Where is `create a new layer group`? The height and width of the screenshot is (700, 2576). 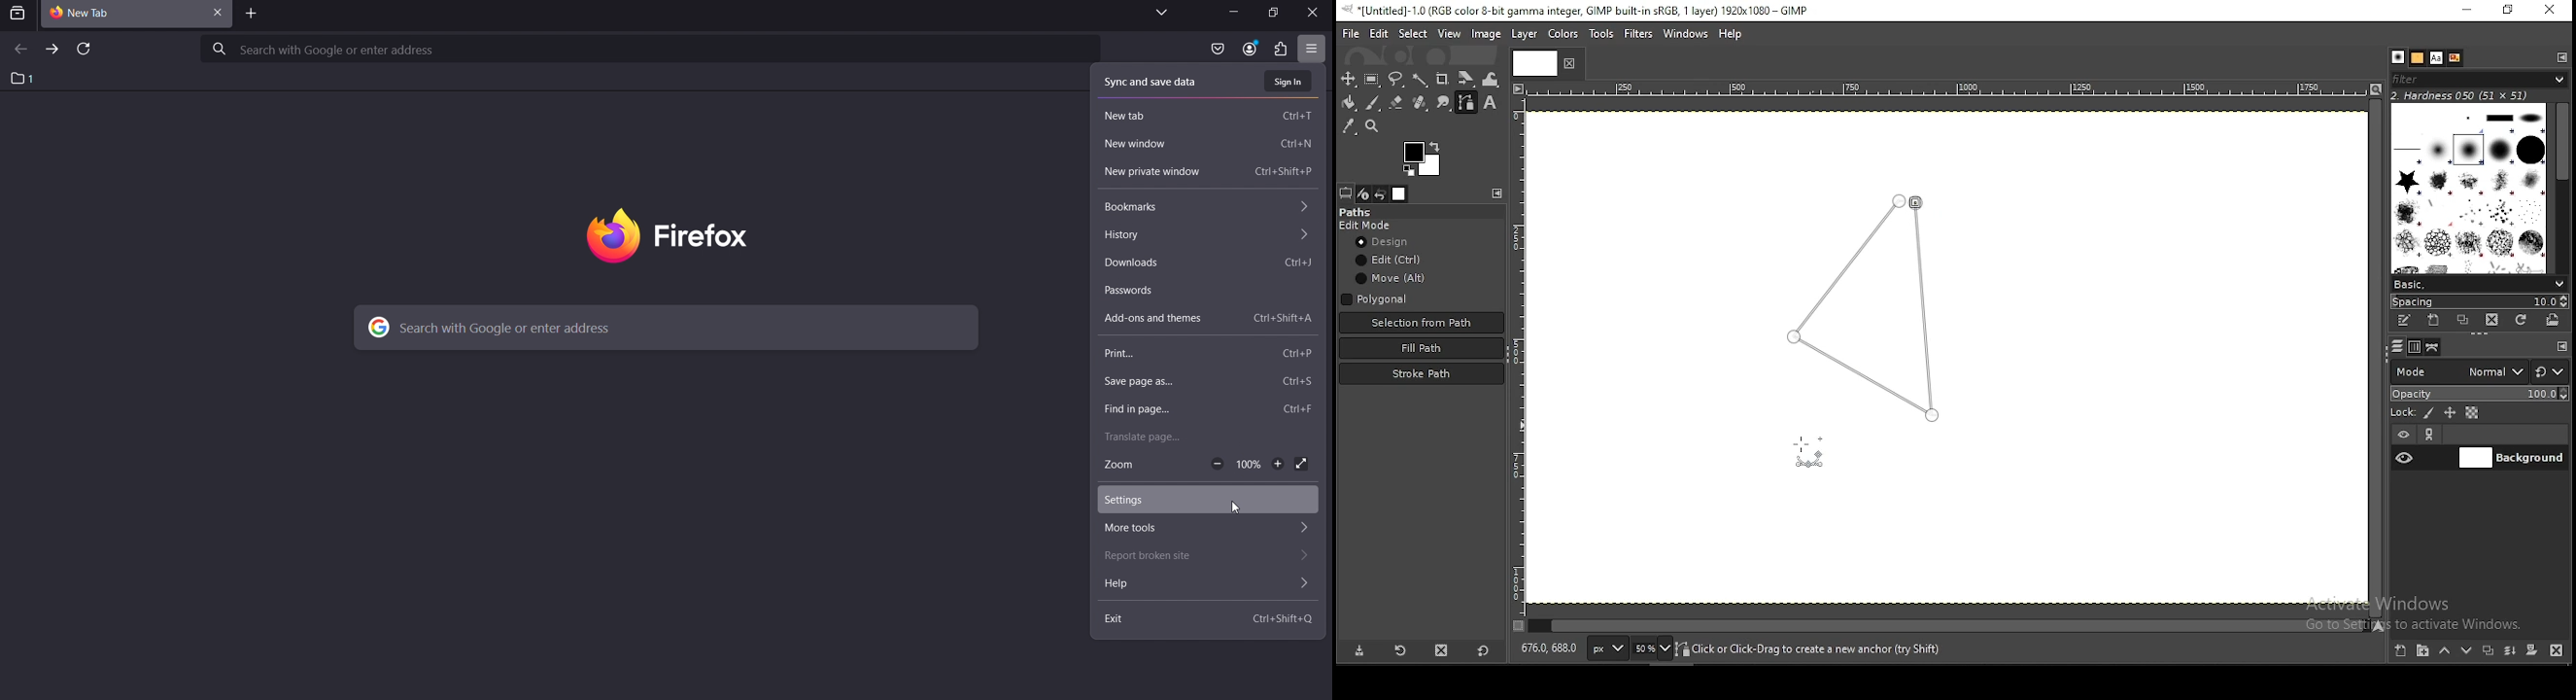
create a new layer group is located at coordinates (2424, 652).